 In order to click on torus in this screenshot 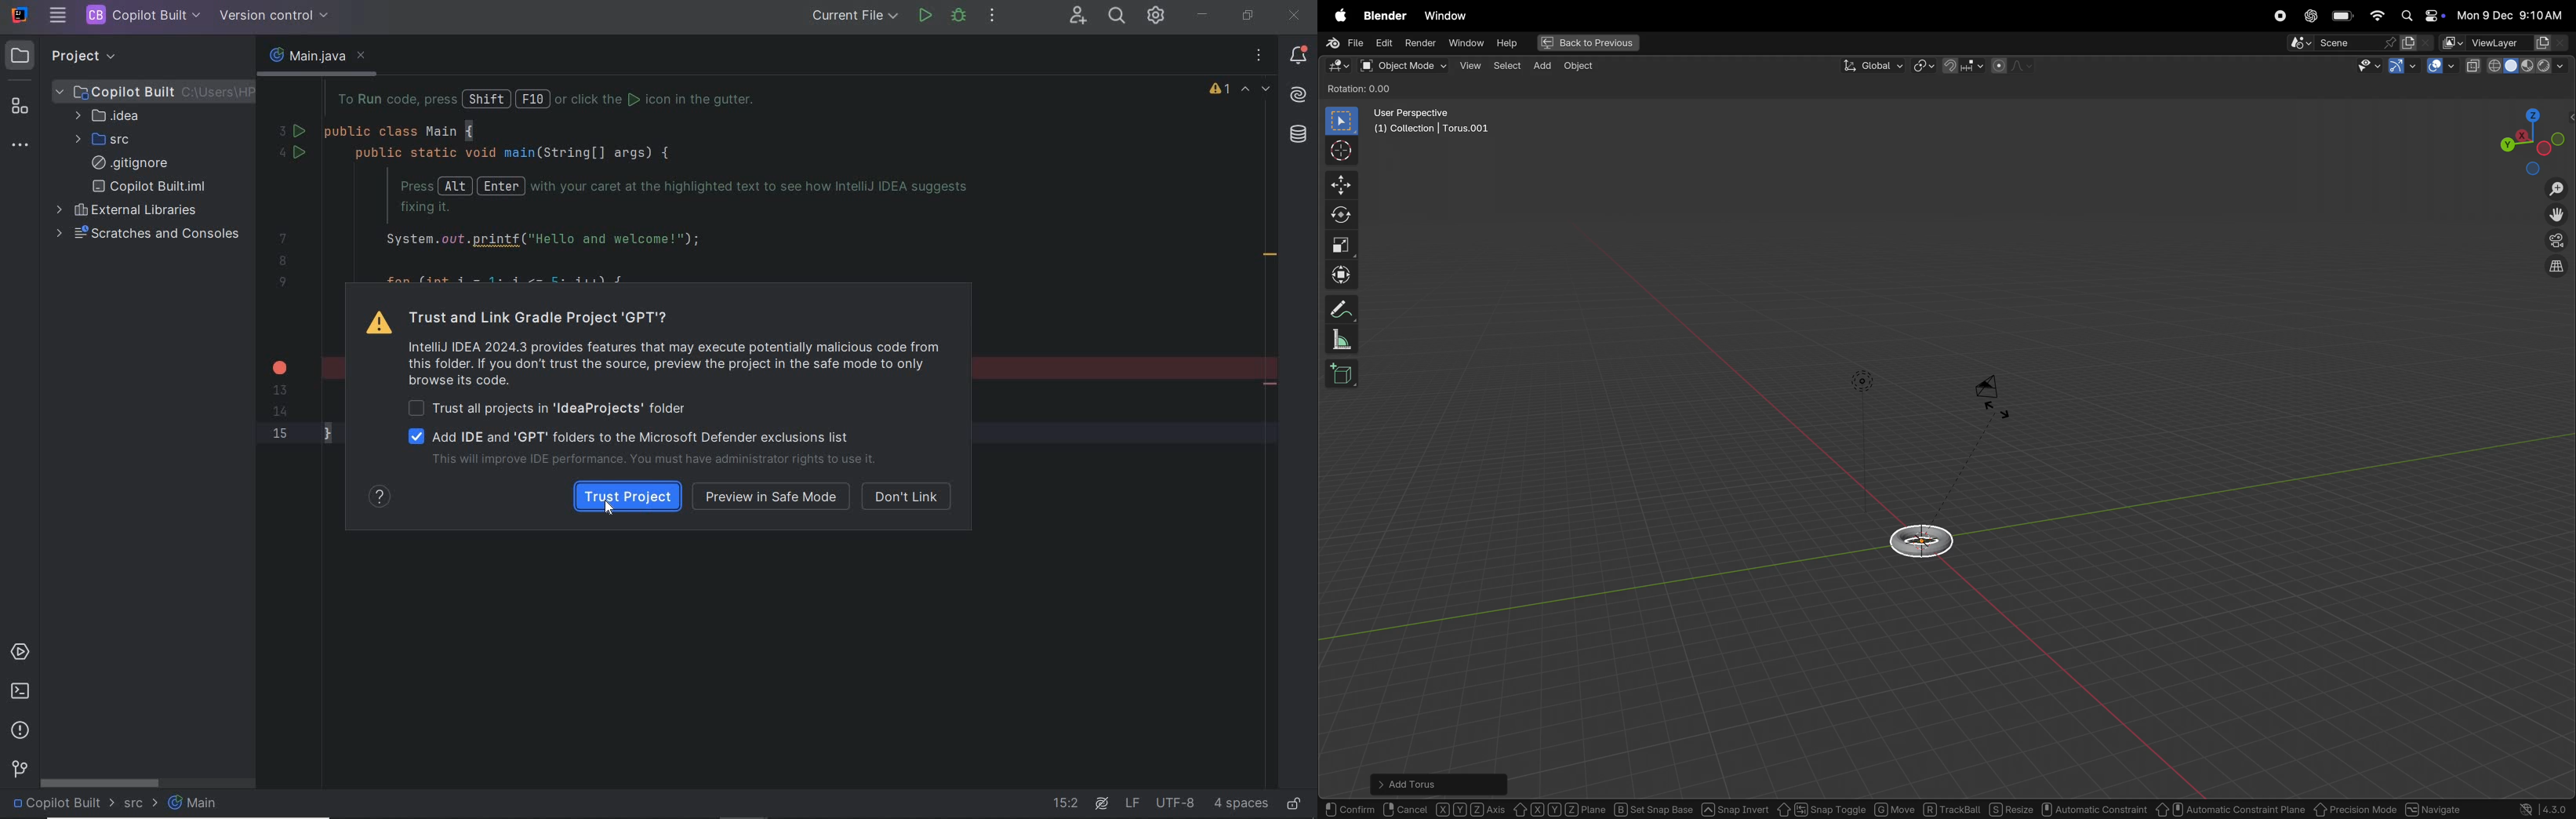, I will do `click(1925, 539)`.